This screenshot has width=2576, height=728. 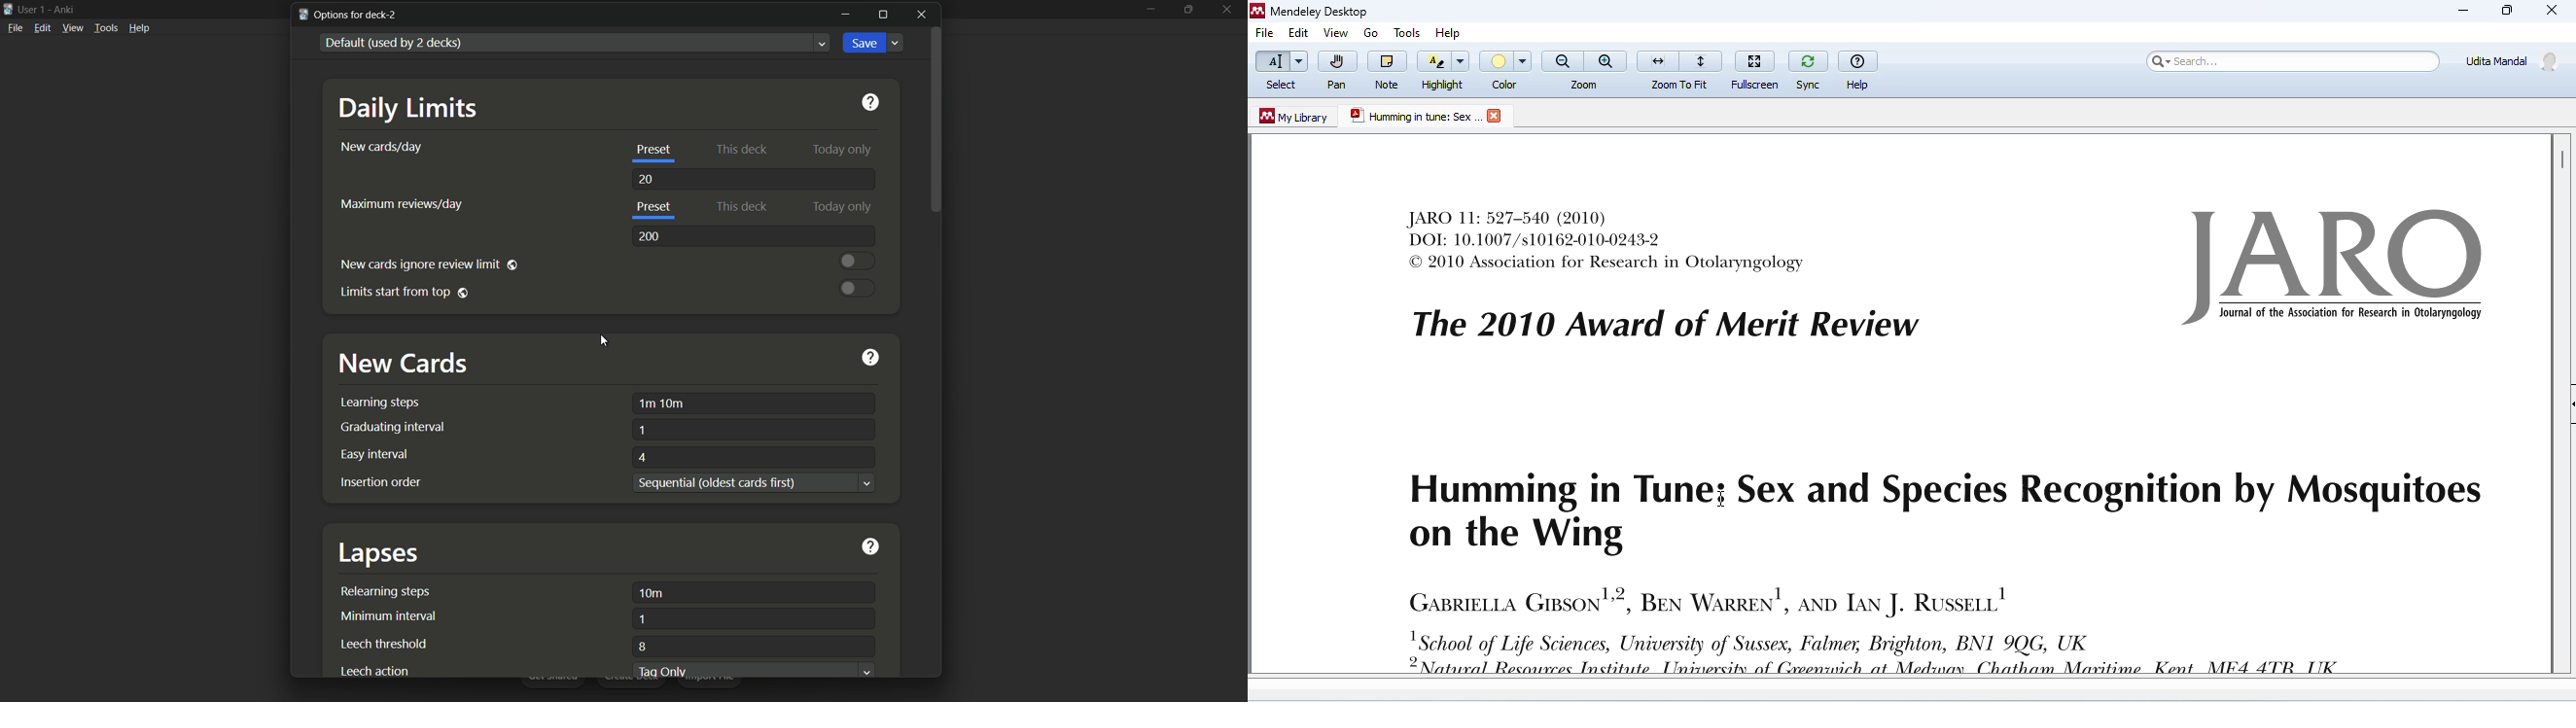 I want to click on Dropdown, so click(x=897, y=43).